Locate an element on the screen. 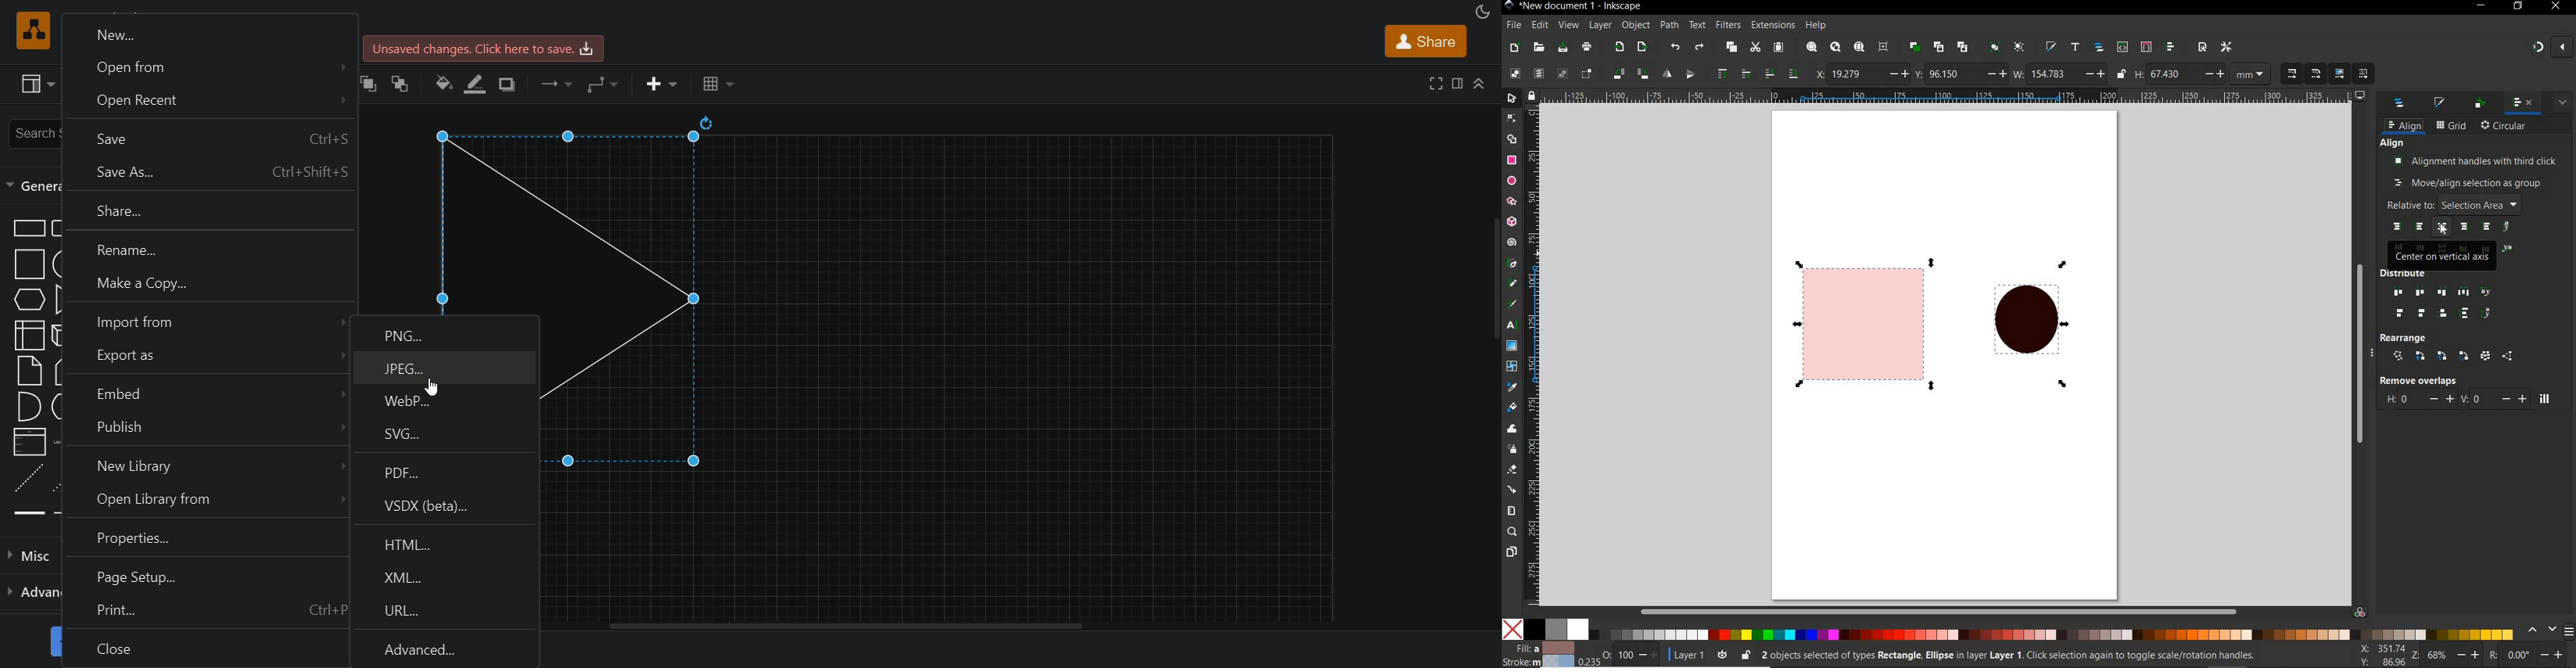  SIDEBAR is located at coordinates (2570, 632).